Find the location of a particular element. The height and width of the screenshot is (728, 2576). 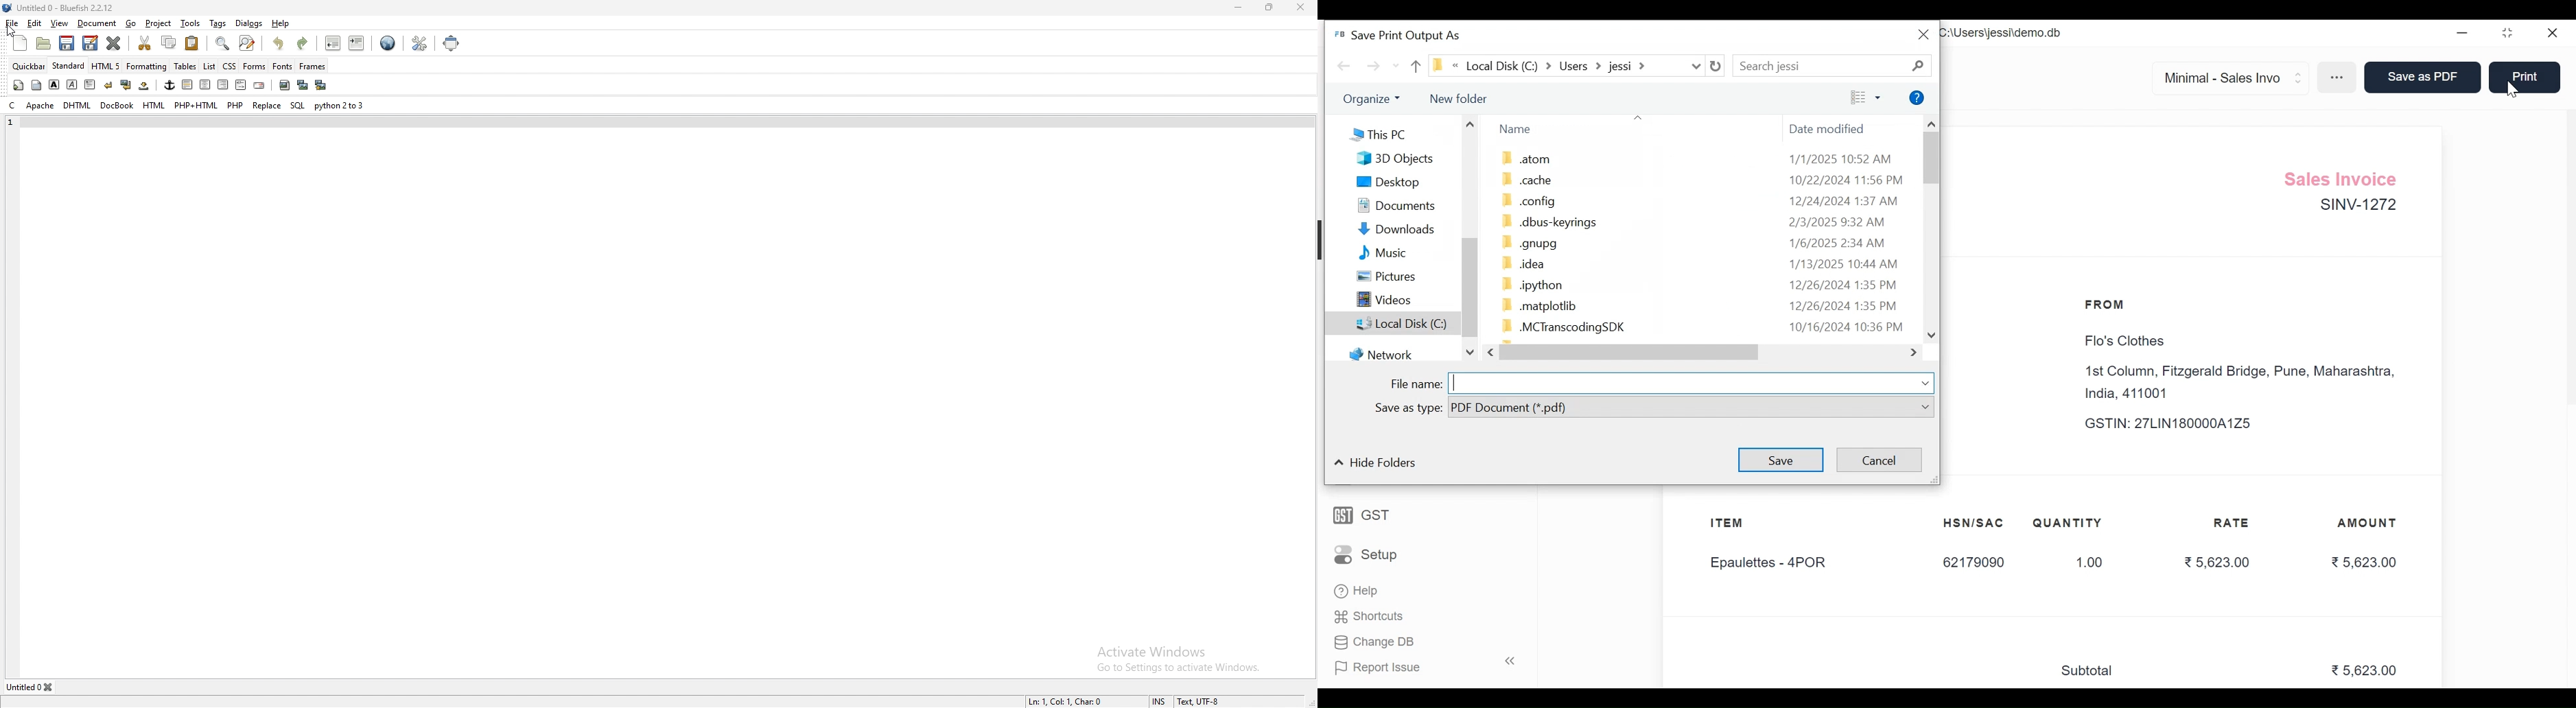

Name is located at coordinates (1514, 129).